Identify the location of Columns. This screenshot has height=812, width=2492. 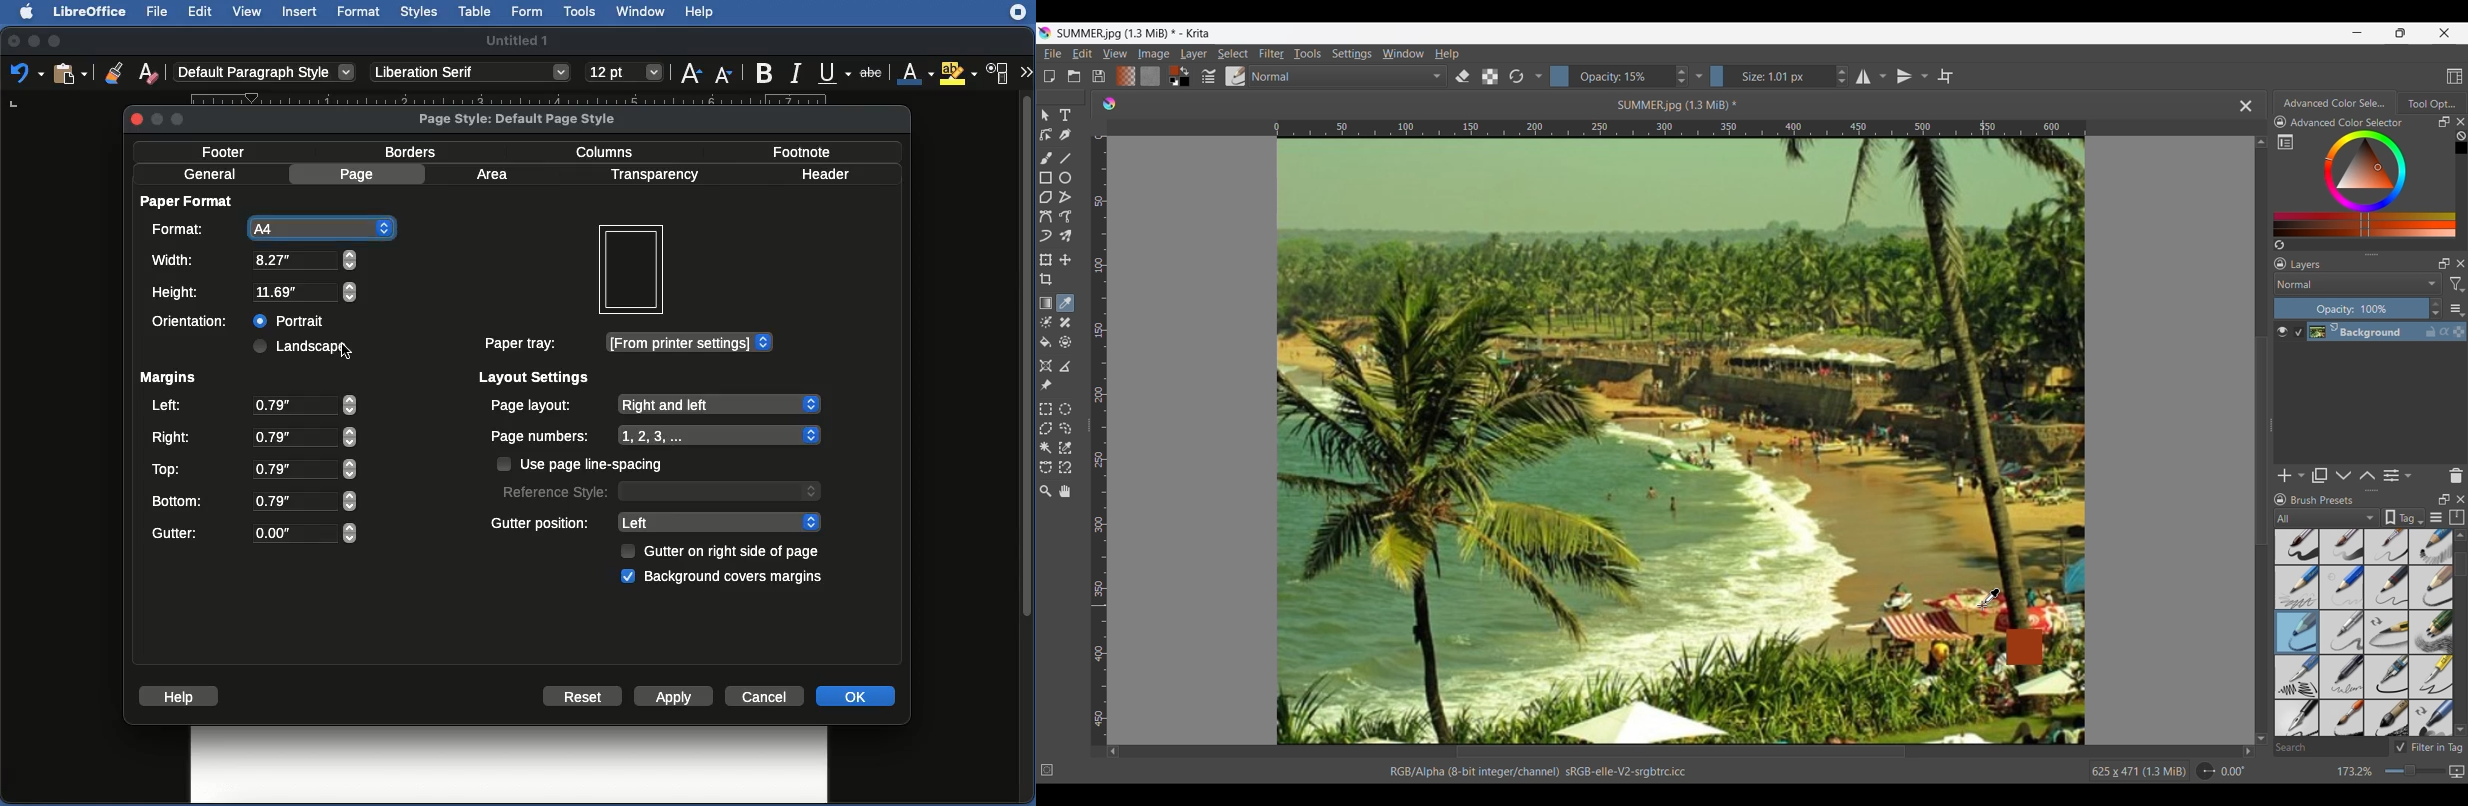
(610, 152).